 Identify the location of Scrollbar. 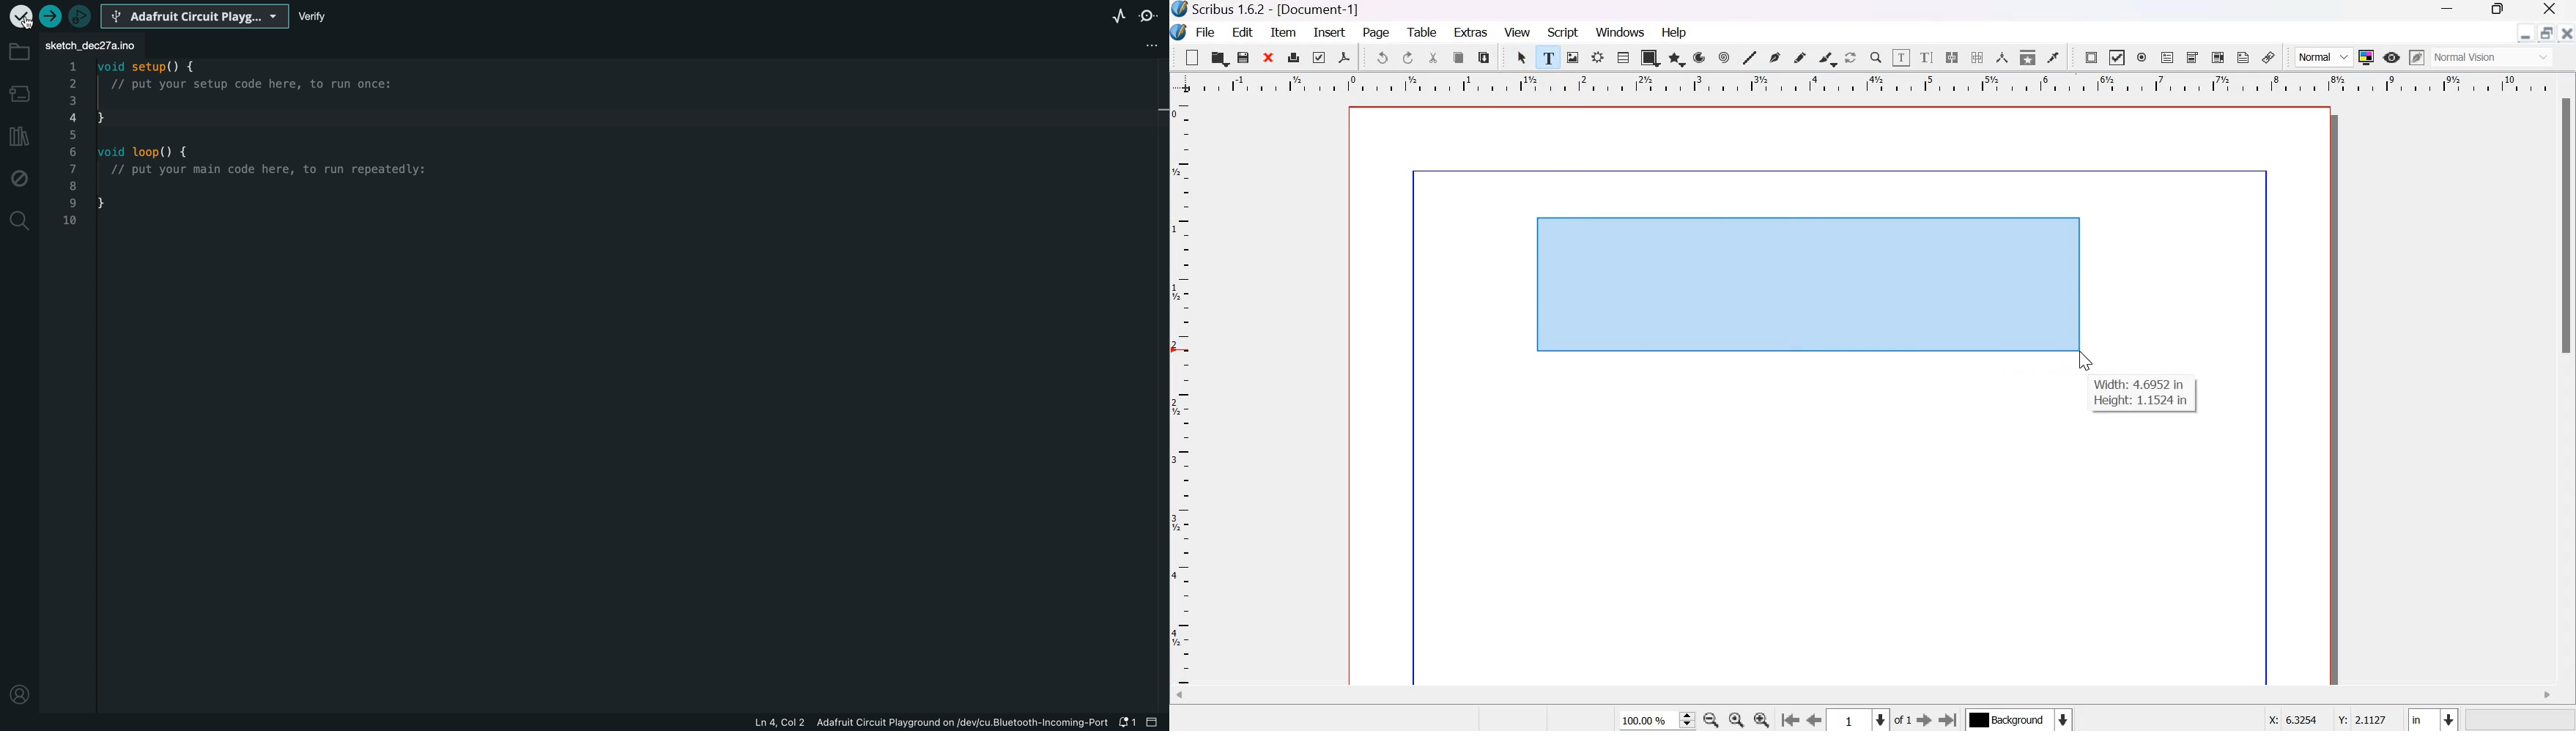
(2567, 227).